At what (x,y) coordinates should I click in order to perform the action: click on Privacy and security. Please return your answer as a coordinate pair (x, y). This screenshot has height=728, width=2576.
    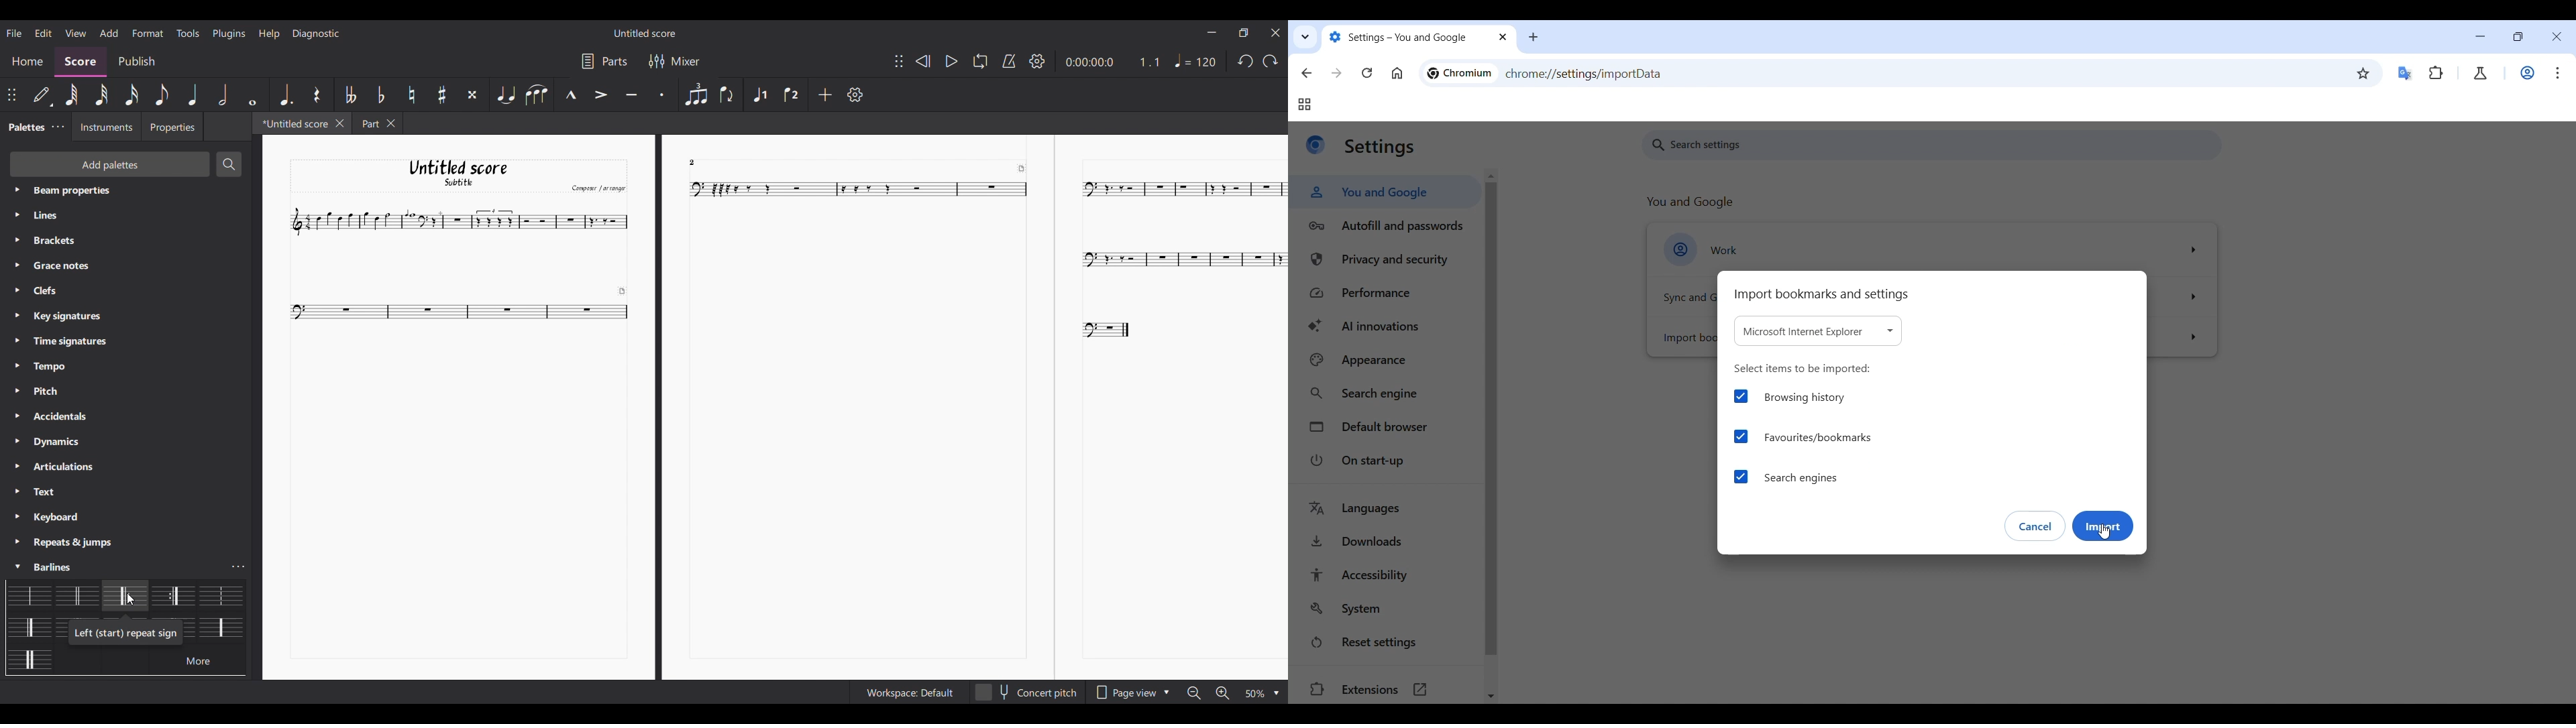
    Looking at the image, I should click on (1388, 259).